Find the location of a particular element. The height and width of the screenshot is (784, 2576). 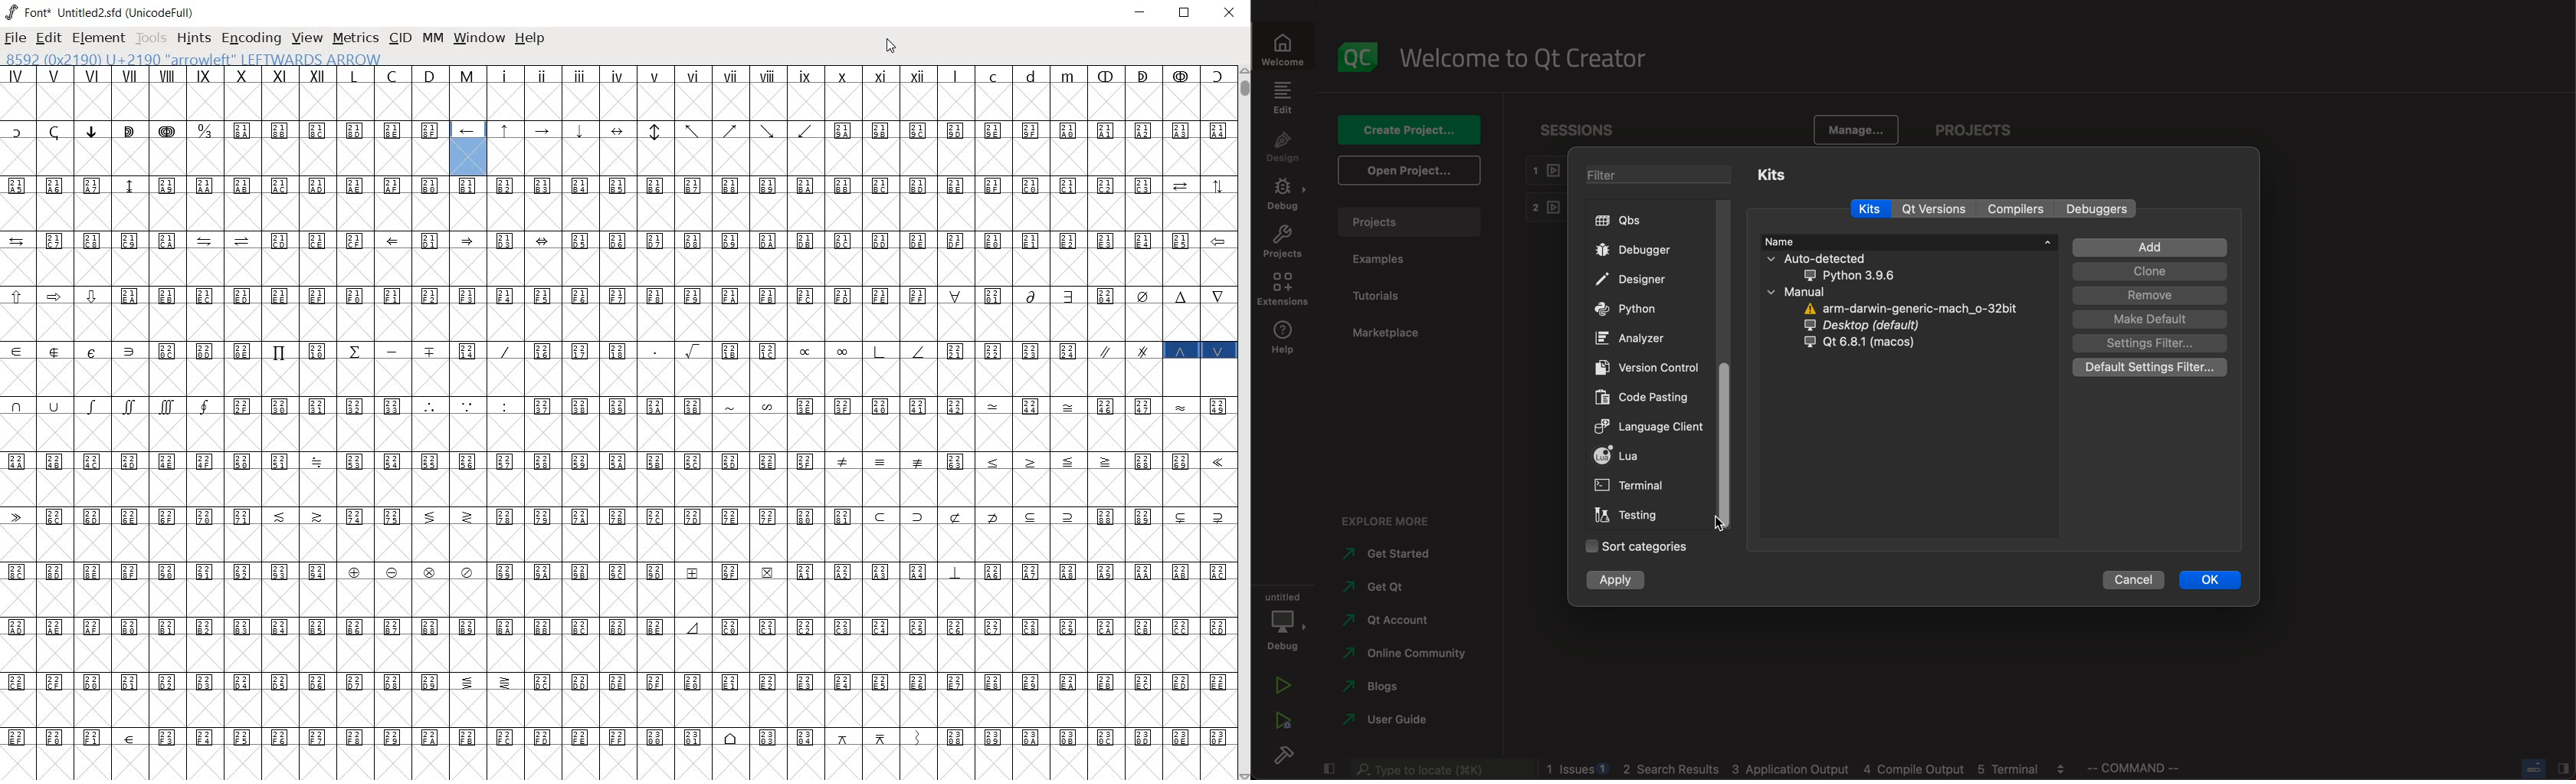

desktop is located at coordinates (1884, 326).